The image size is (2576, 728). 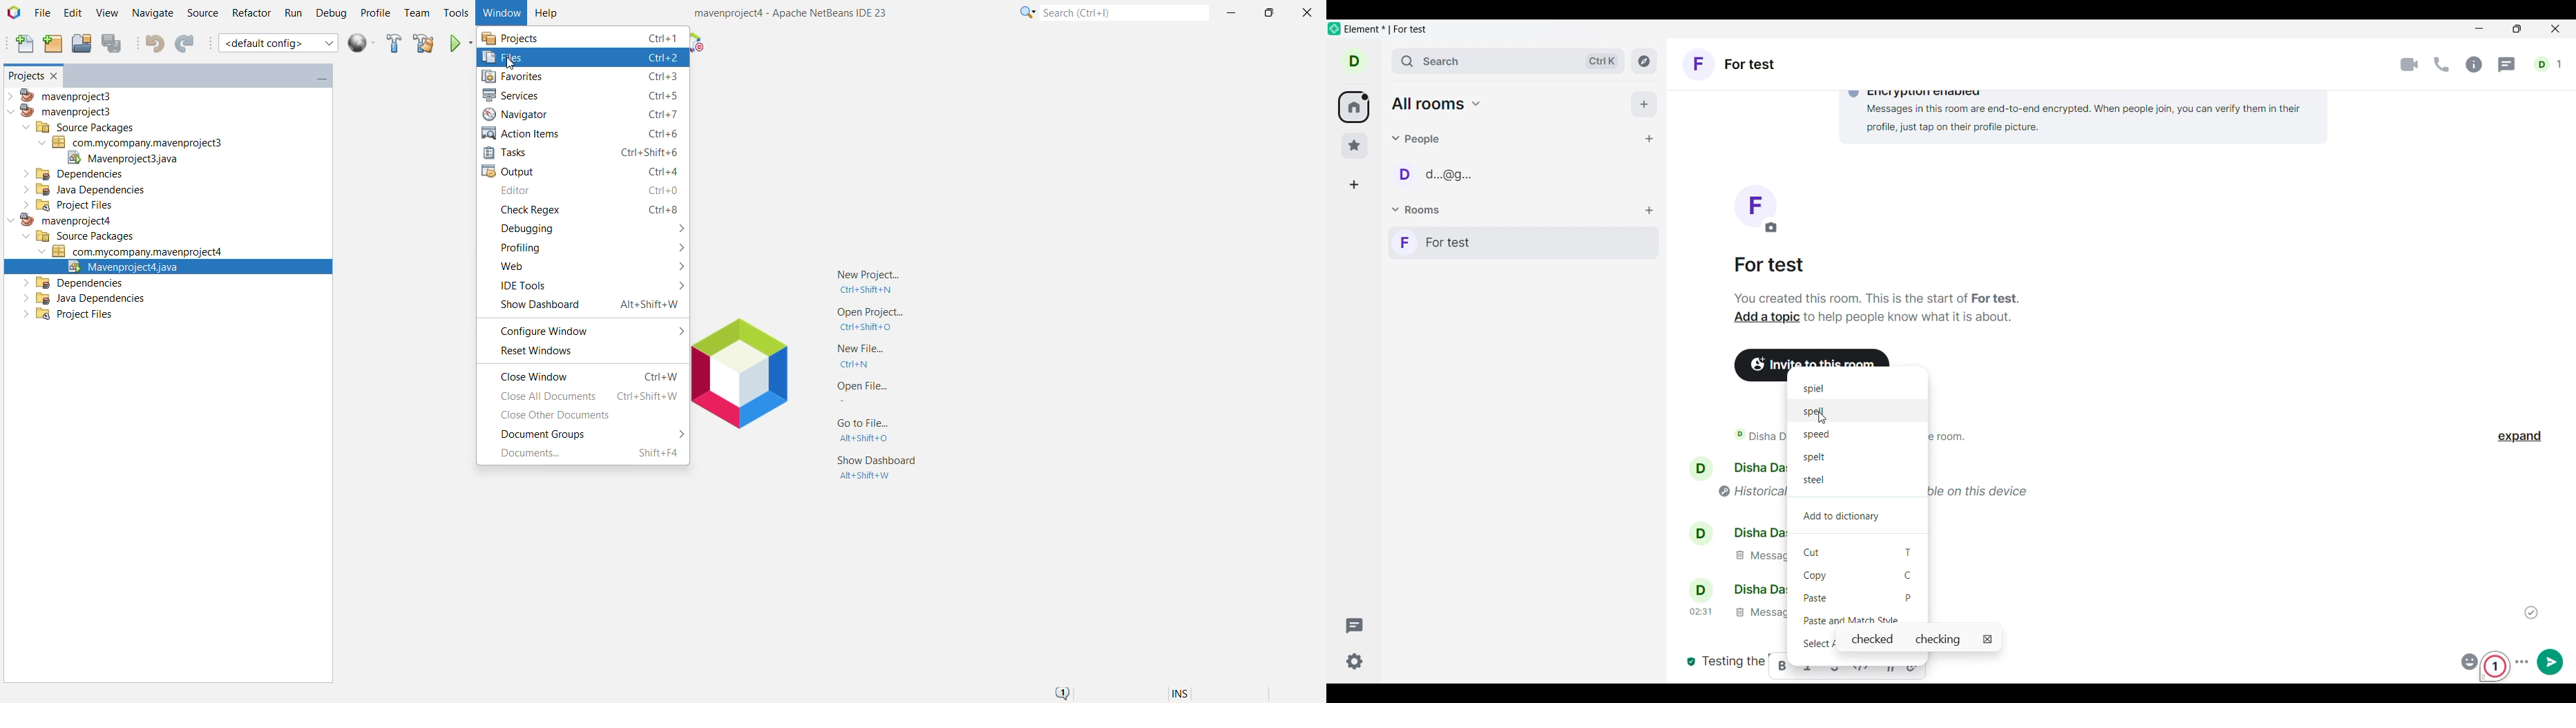 What do you see at coordinates (1737, 437) in the screenshot?
I see `Disha Das created and configured the room.` at bounding box center [1737, 437].